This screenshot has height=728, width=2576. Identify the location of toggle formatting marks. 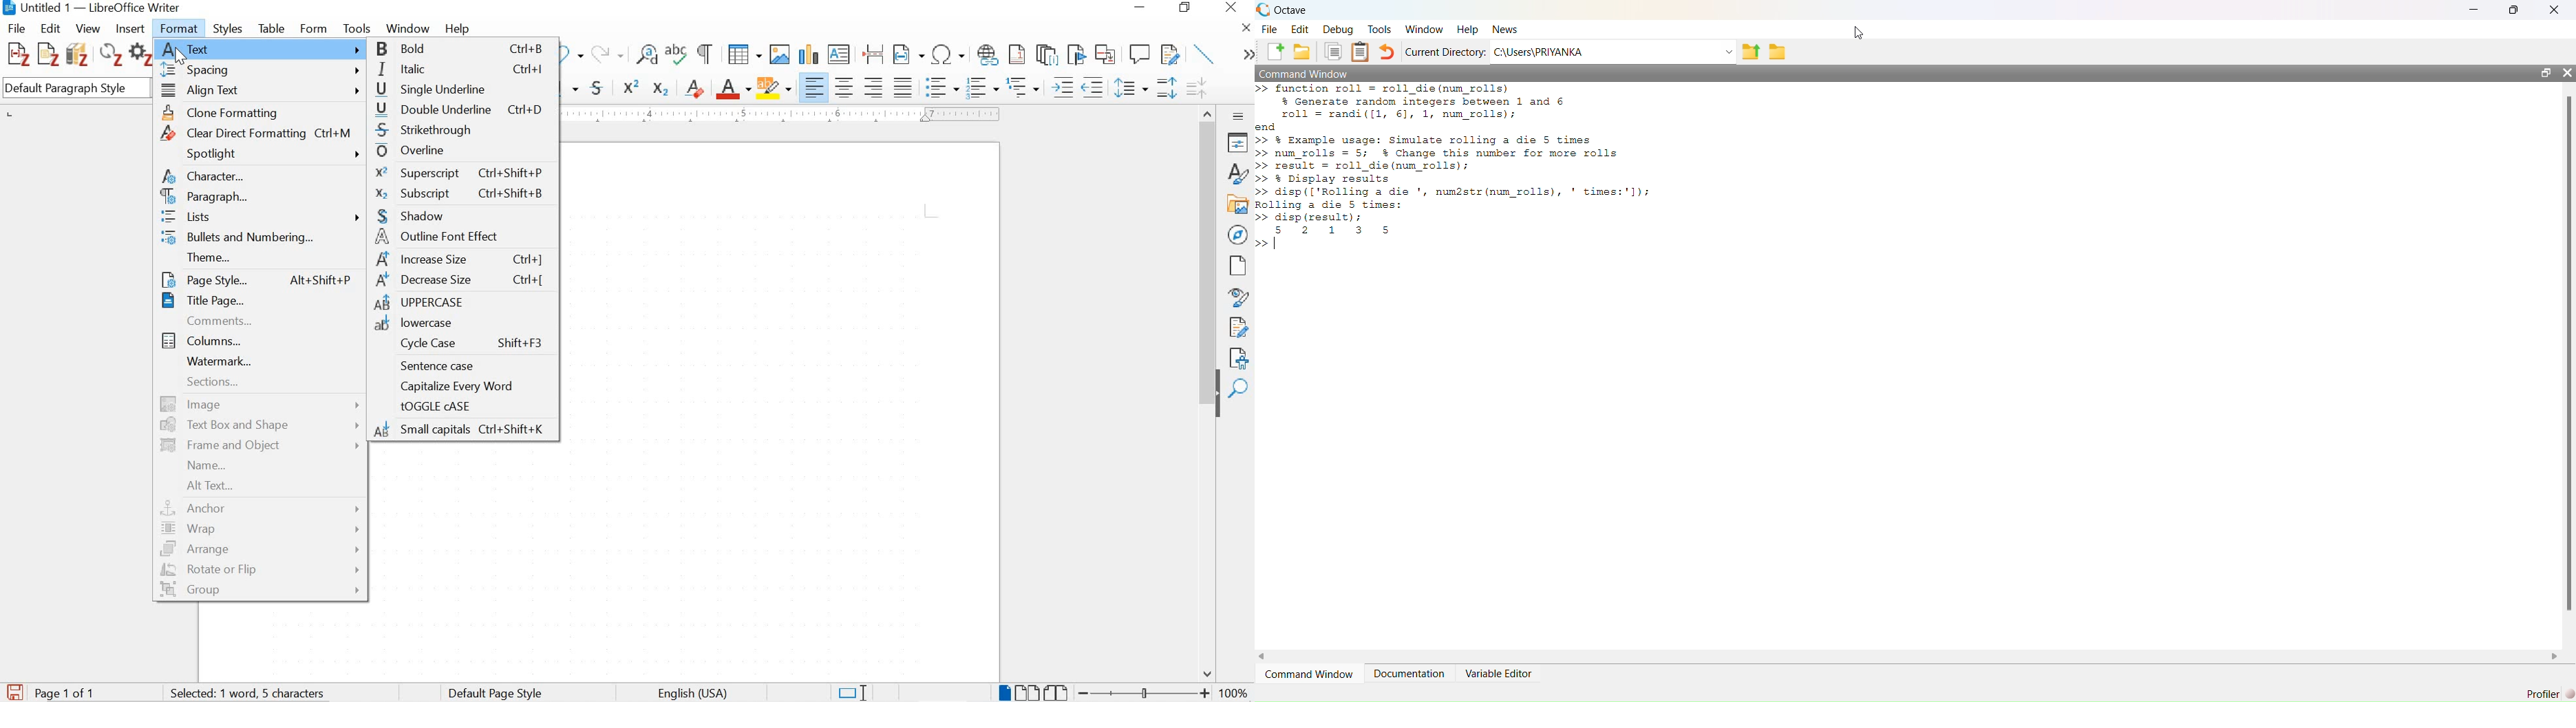
(706, 54).